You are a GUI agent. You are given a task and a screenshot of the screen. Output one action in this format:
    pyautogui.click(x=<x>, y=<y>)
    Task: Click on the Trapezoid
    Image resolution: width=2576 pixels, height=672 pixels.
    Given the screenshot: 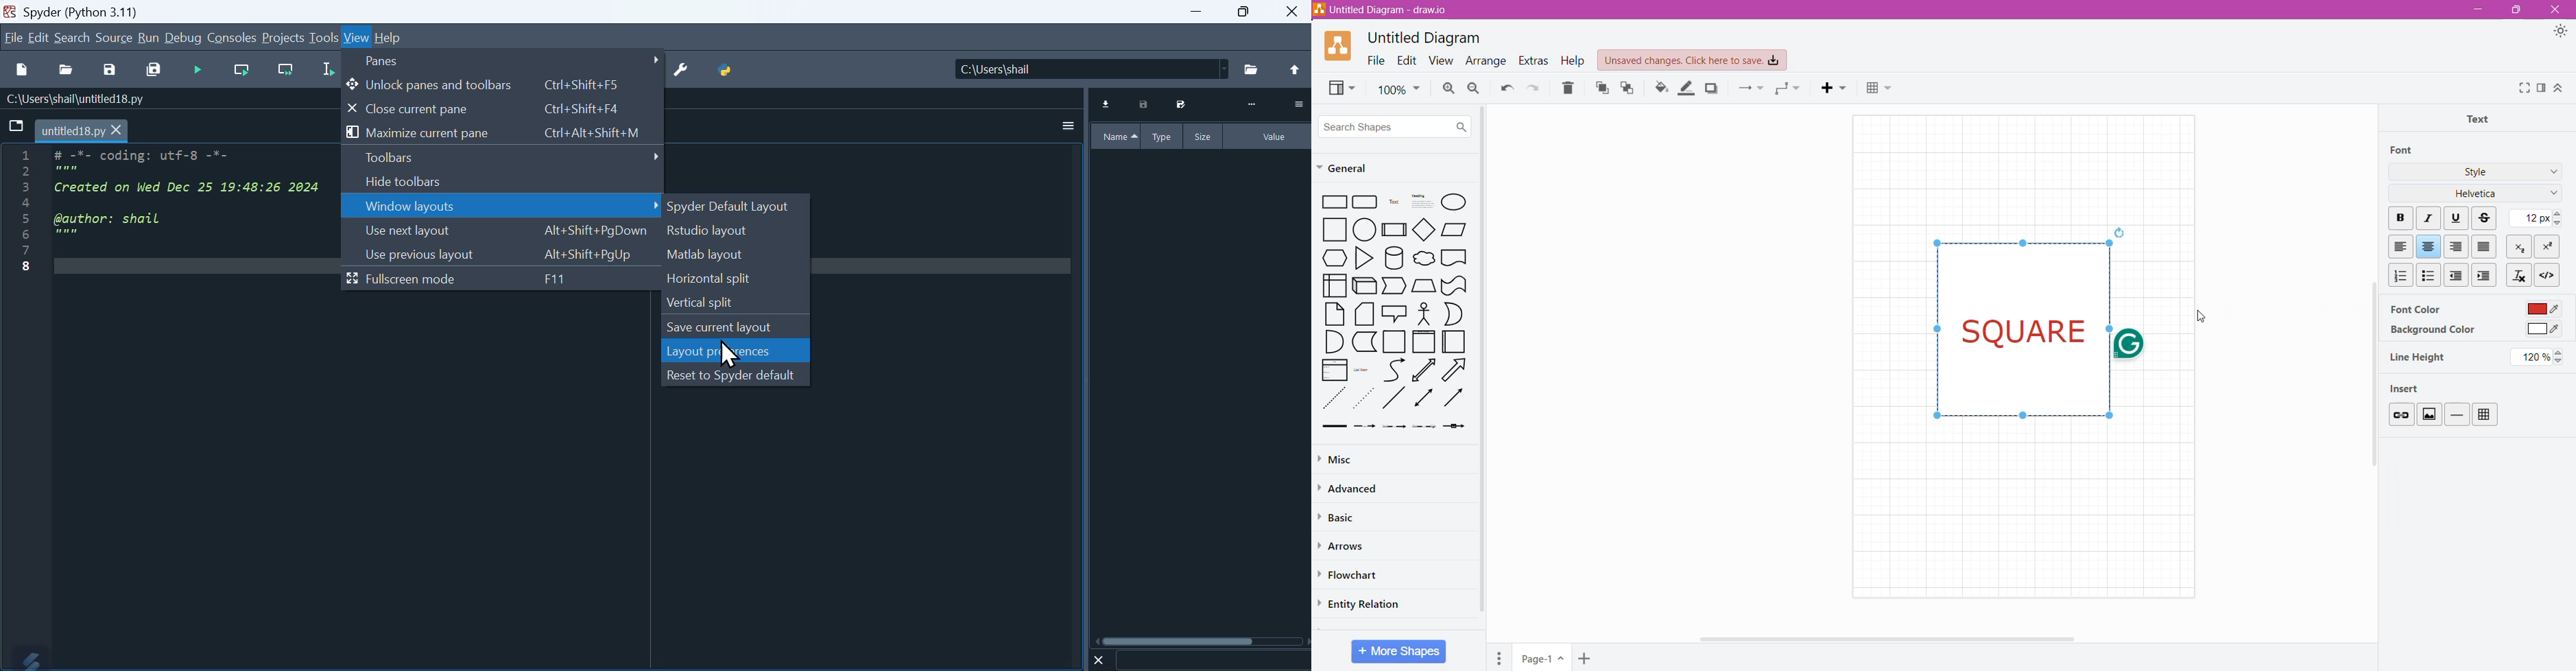 What is the action you would take?
    pyautogui.click(x=1394, y=287)
    